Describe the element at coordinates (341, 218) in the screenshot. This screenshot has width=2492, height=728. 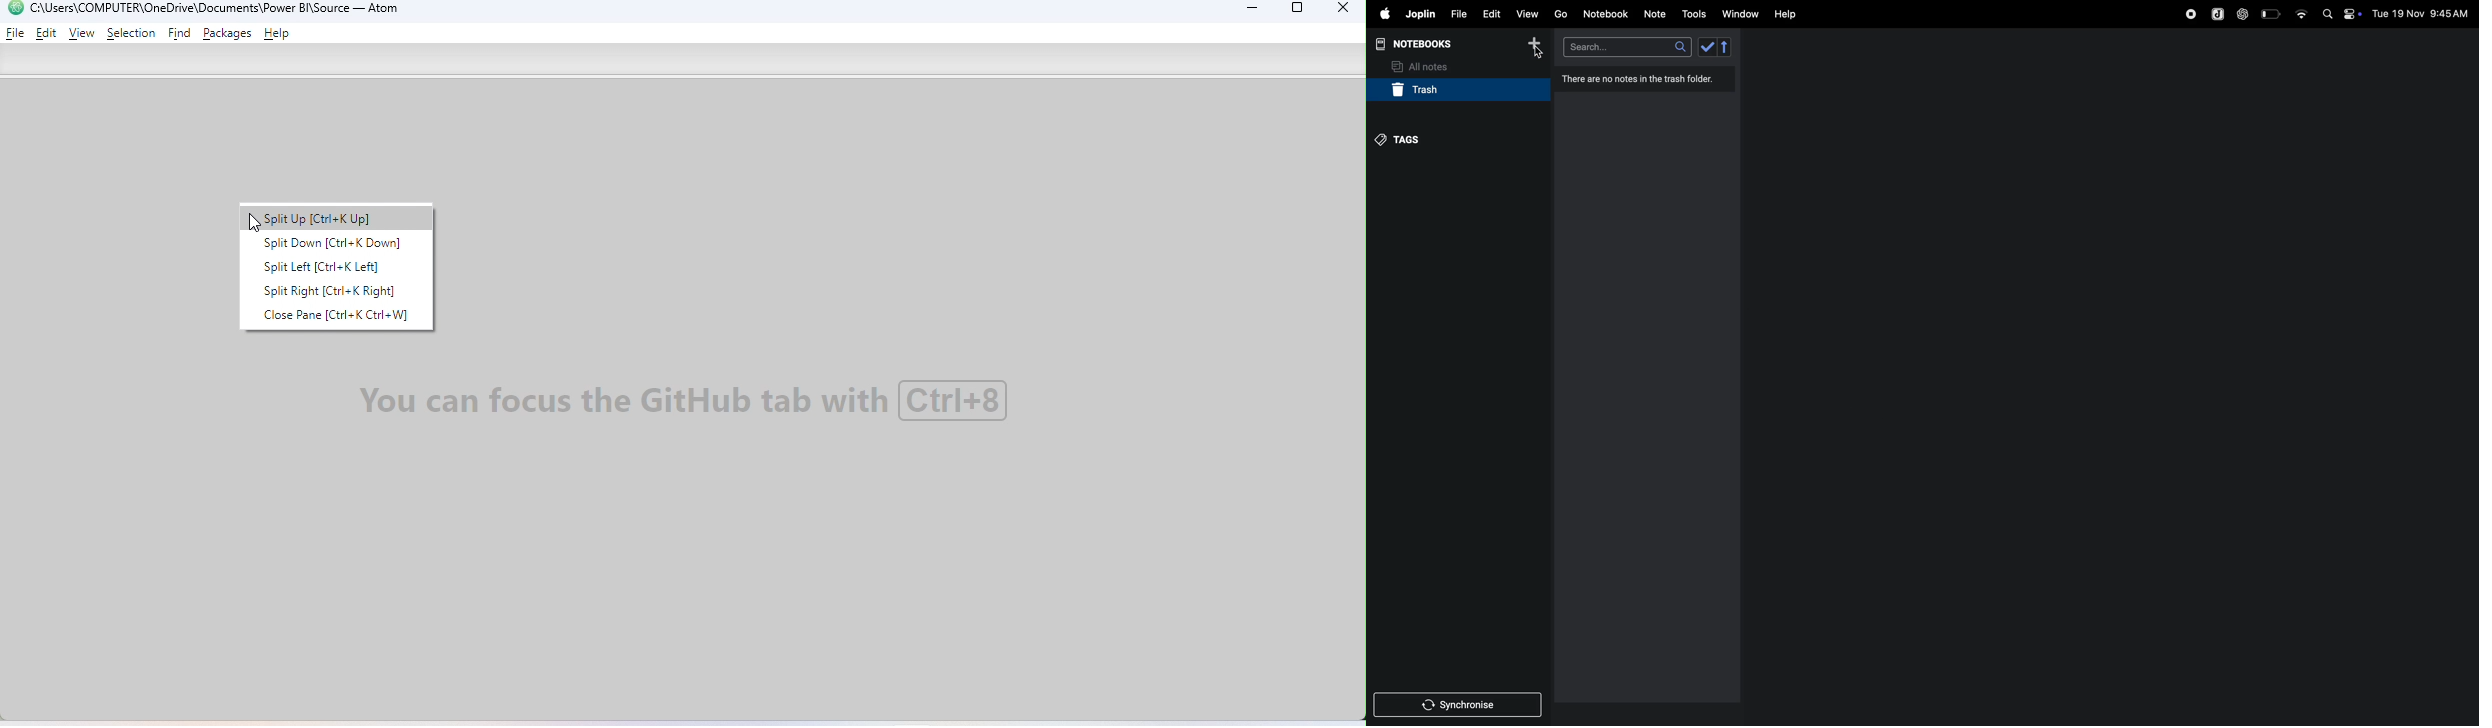
I see `Split up` at that location.